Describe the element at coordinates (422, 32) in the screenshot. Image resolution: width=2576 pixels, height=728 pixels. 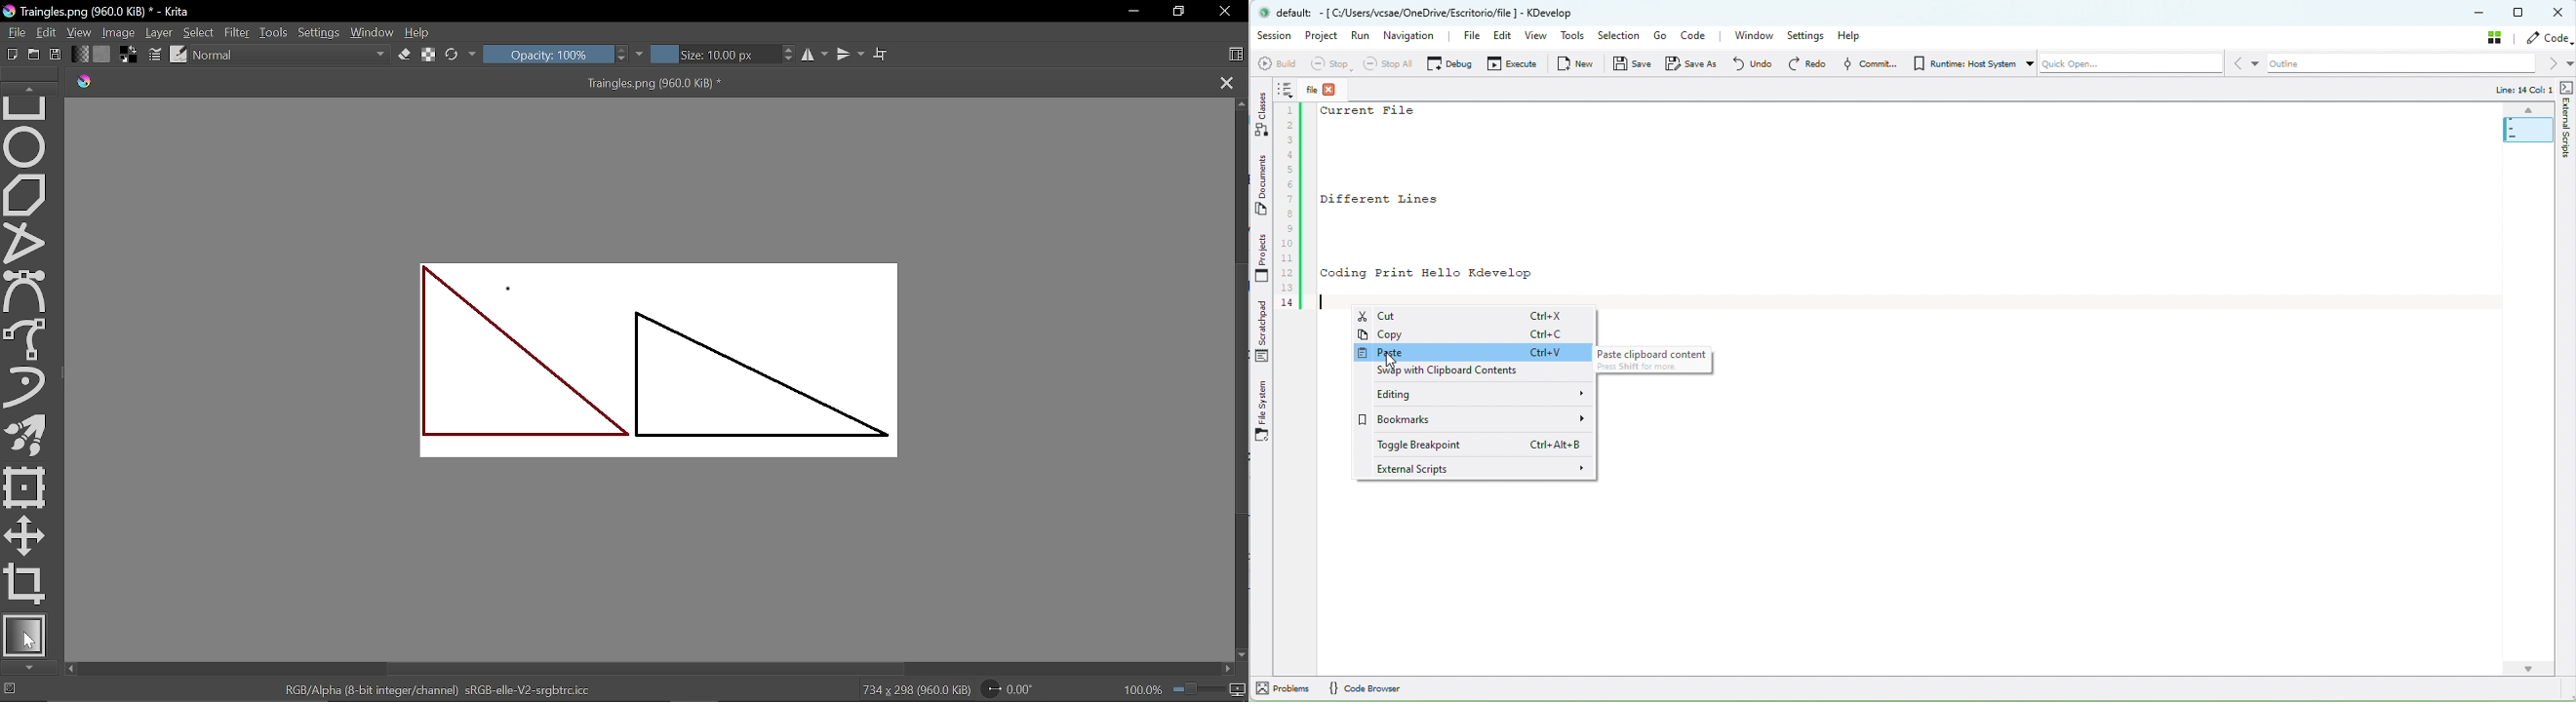
I see `Help` at that location.